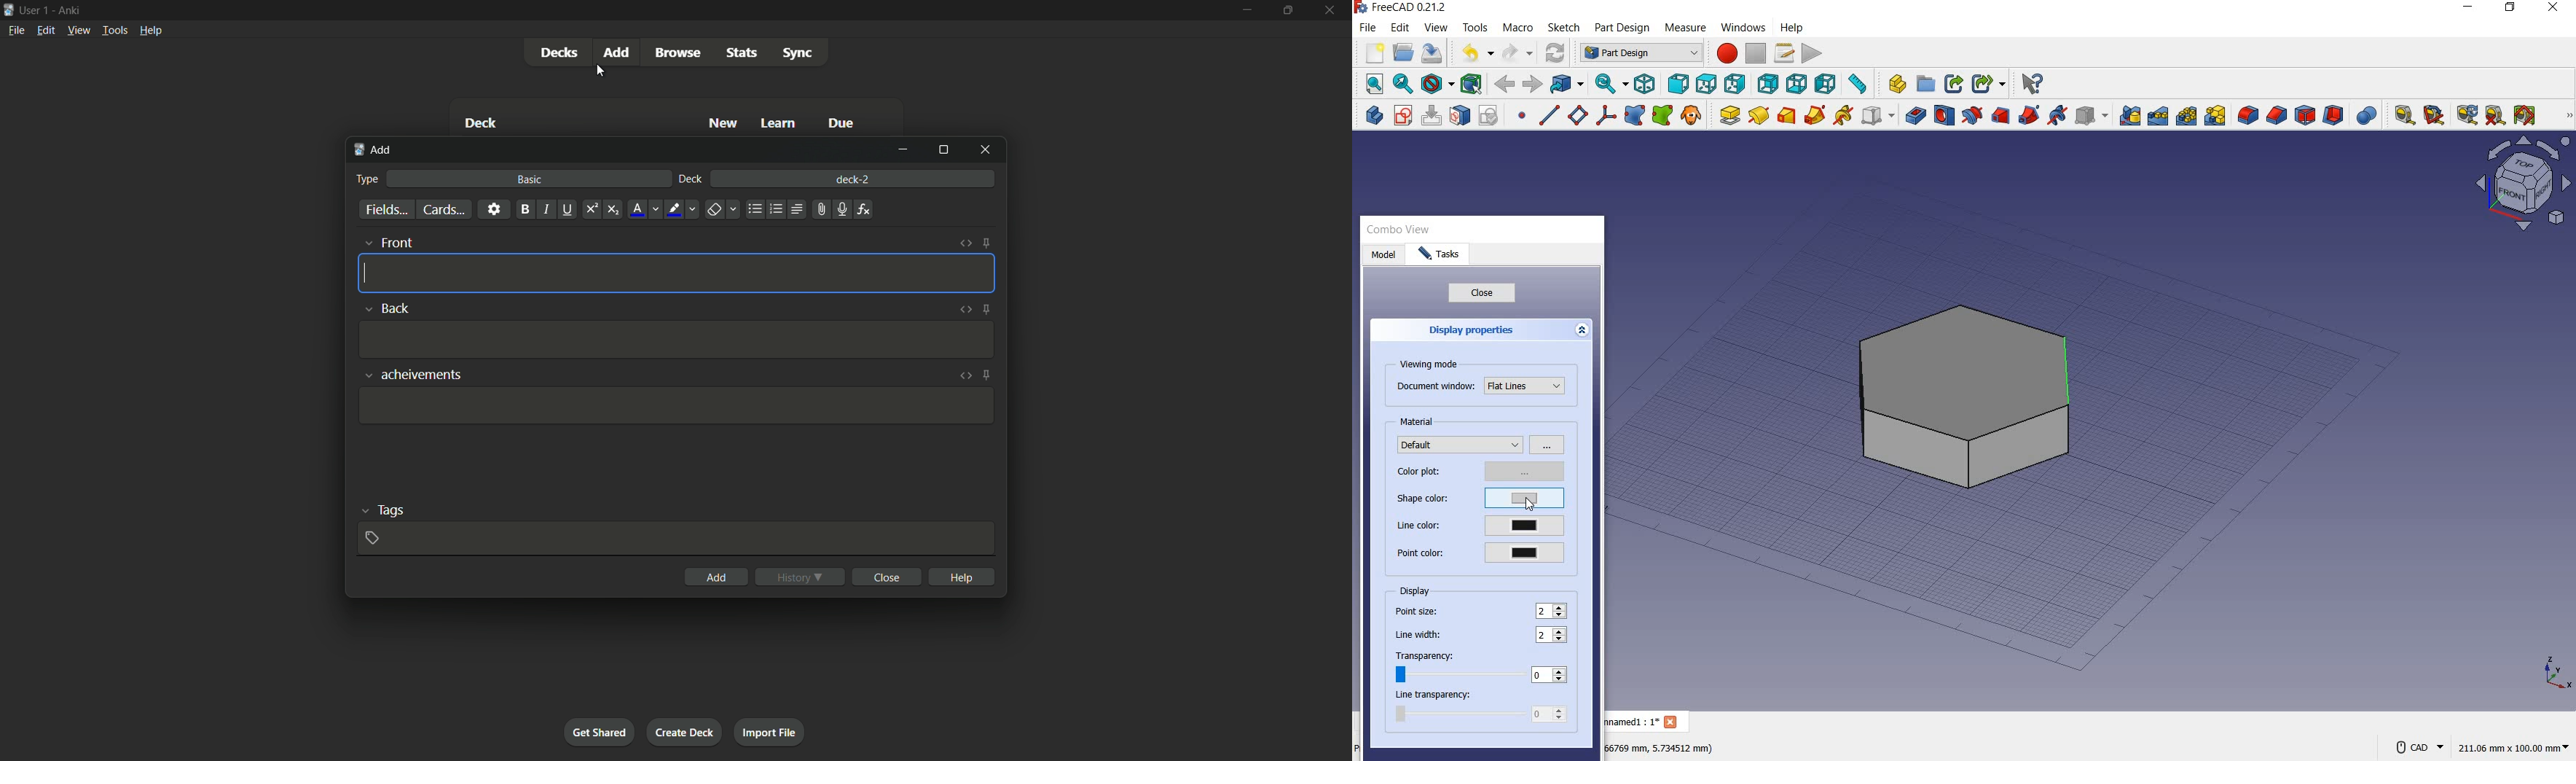  What do you see at coordinates (1686, 27) in the screenshot?
I see `measure` at bounding box center [1686, 27].